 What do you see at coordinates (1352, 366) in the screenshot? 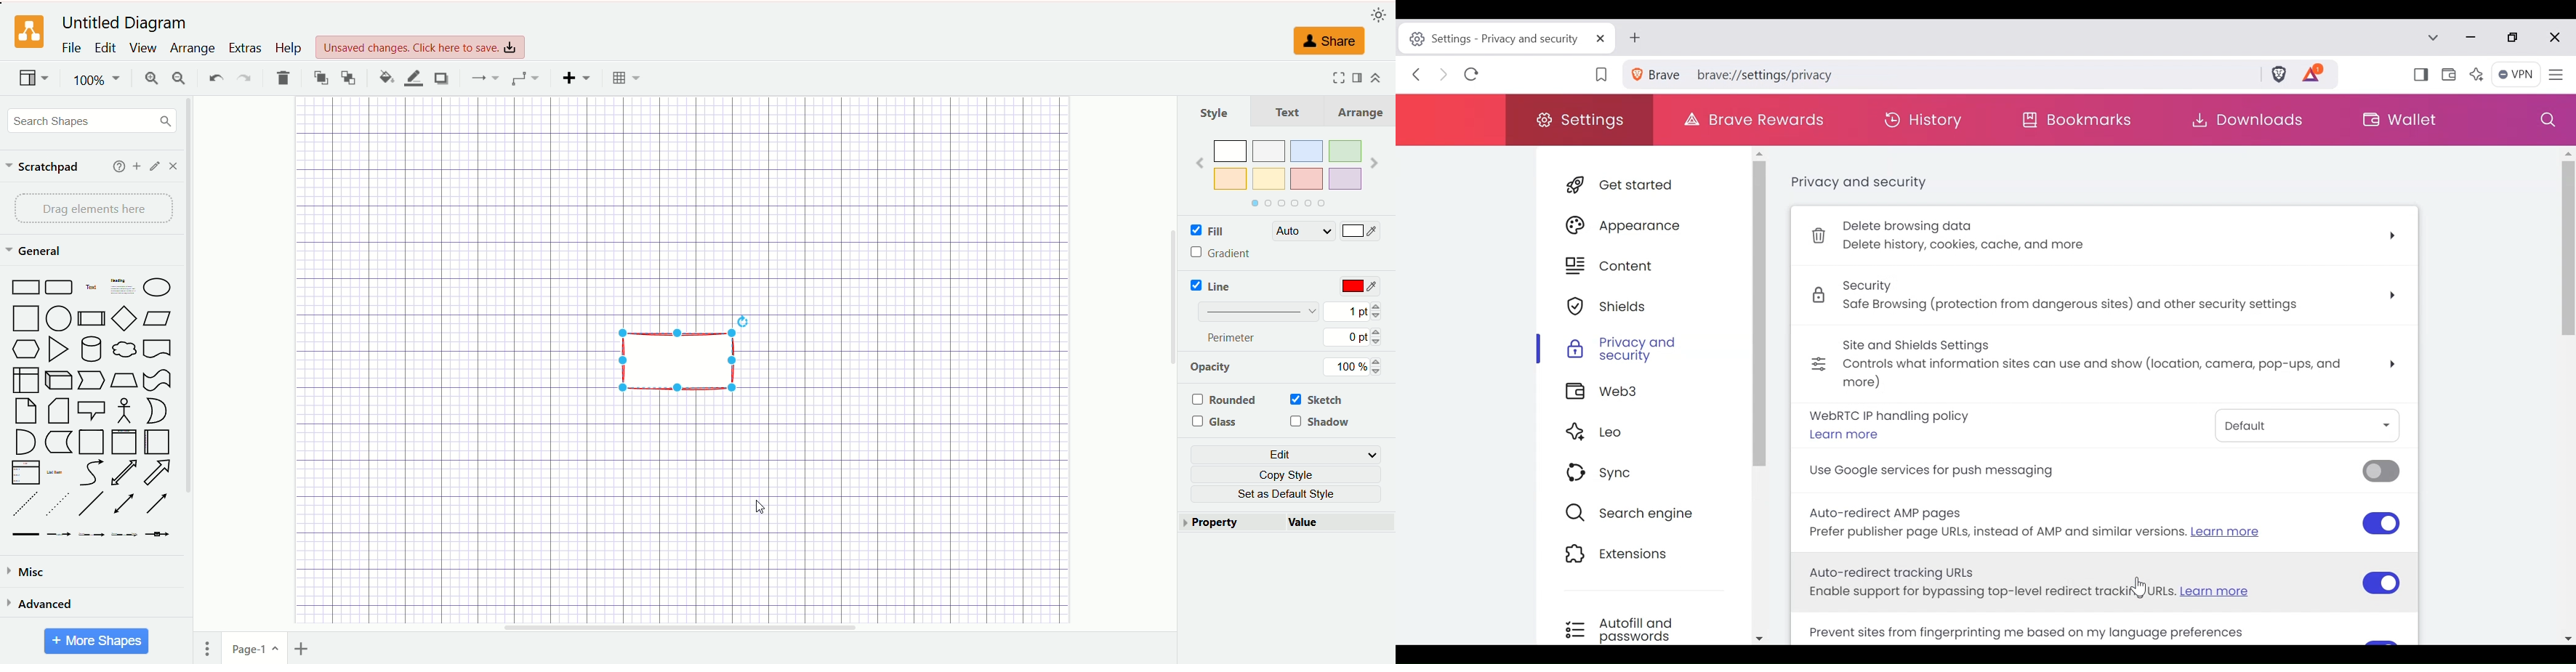
I see `100%` at bounding box center [1352, 366].